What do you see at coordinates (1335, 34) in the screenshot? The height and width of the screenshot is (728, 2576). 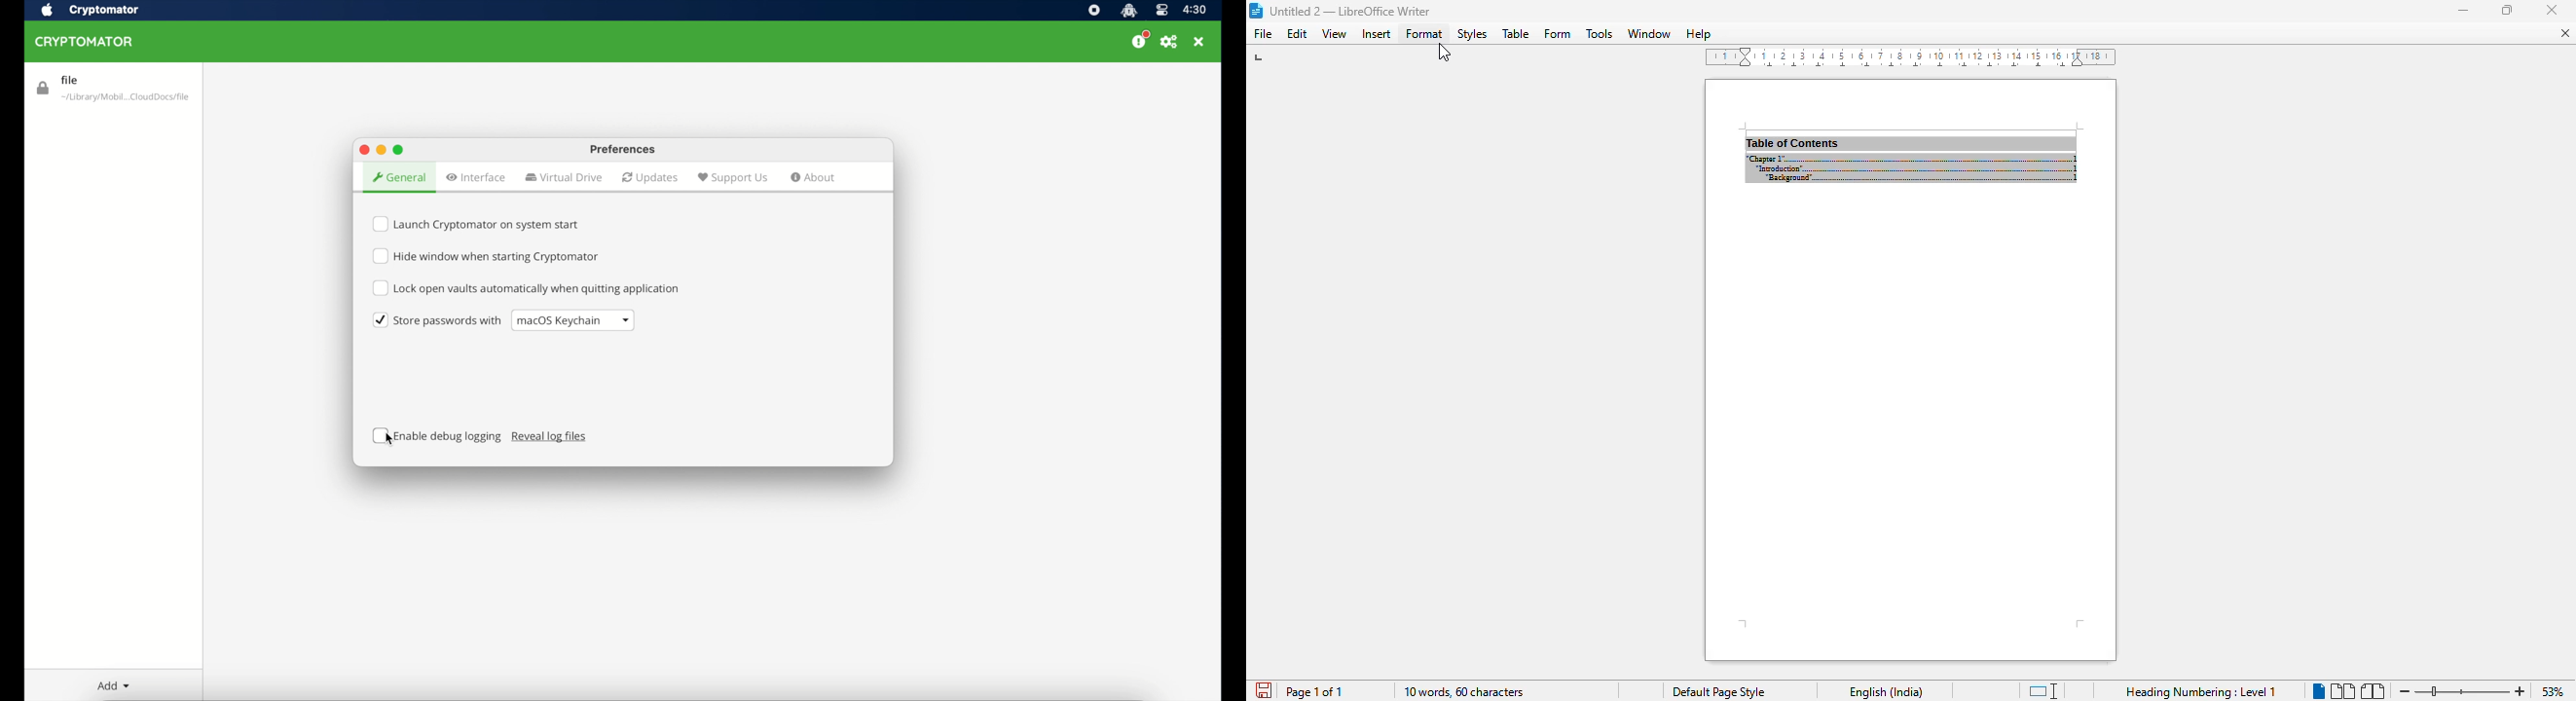 I see `view` at bounding box center [1335, 34].